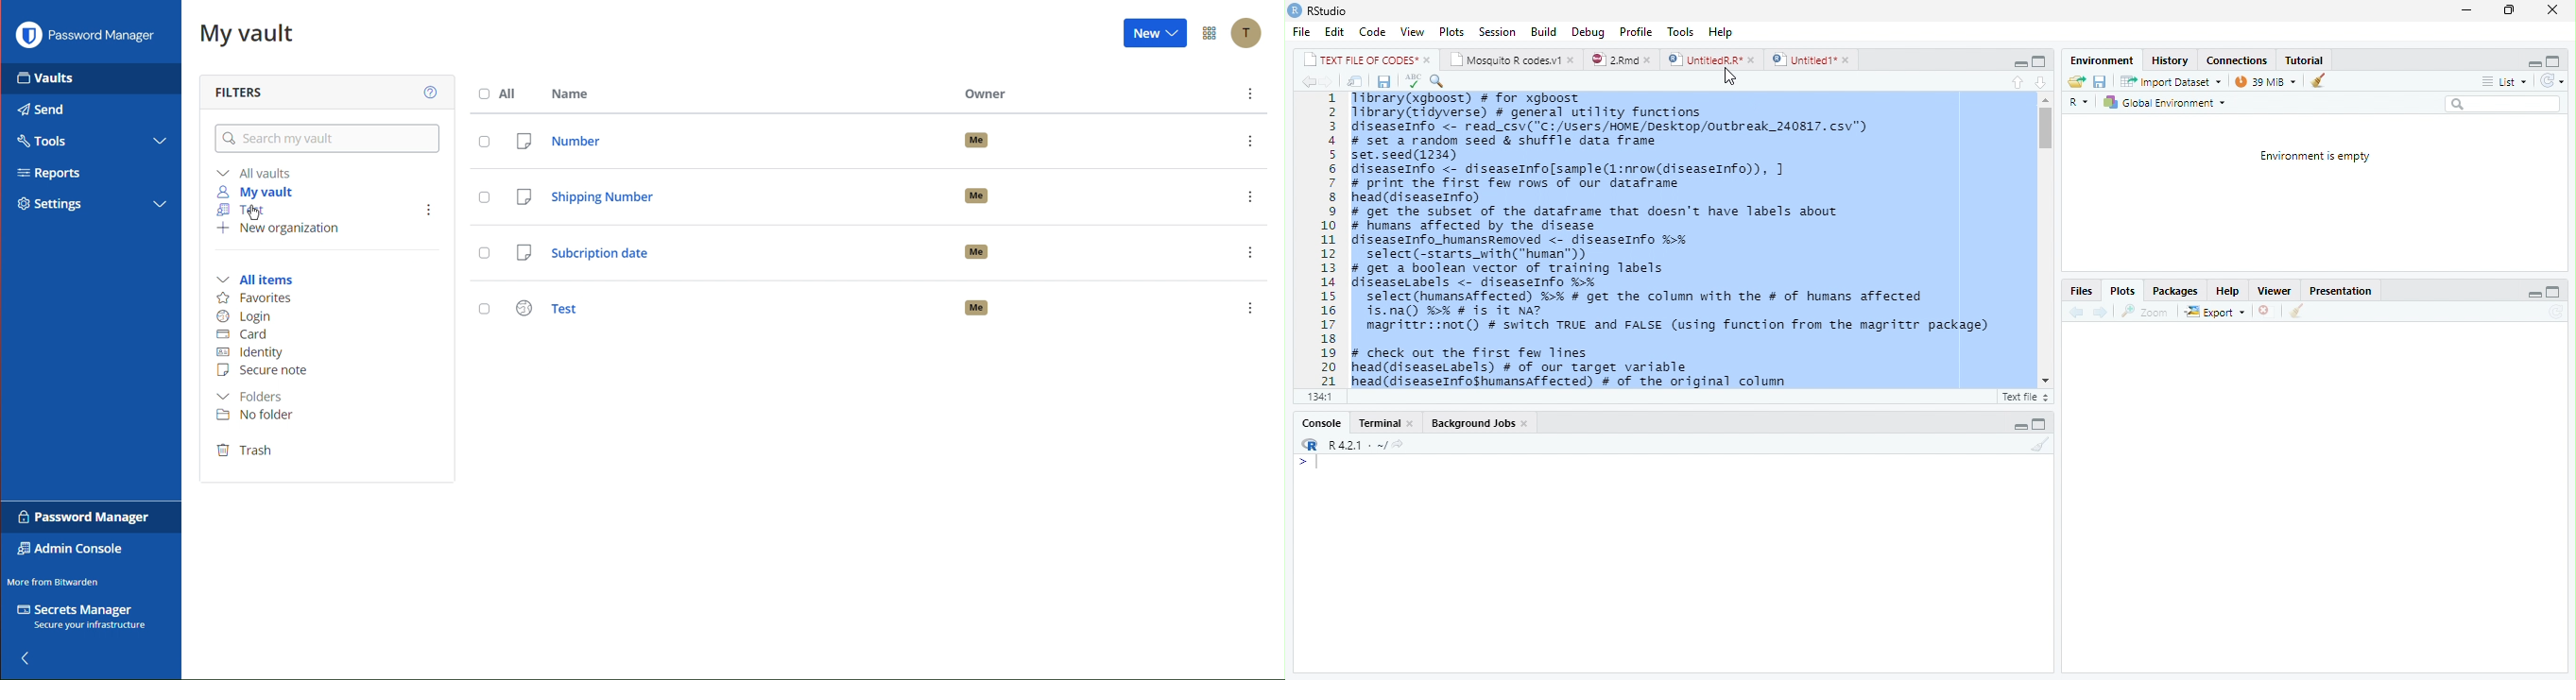 The image size is (2576, 700). What do you see at coordinates (2170, 80) in the screenshot?
I see `Import dataset` at bounding box center [2170, 80].